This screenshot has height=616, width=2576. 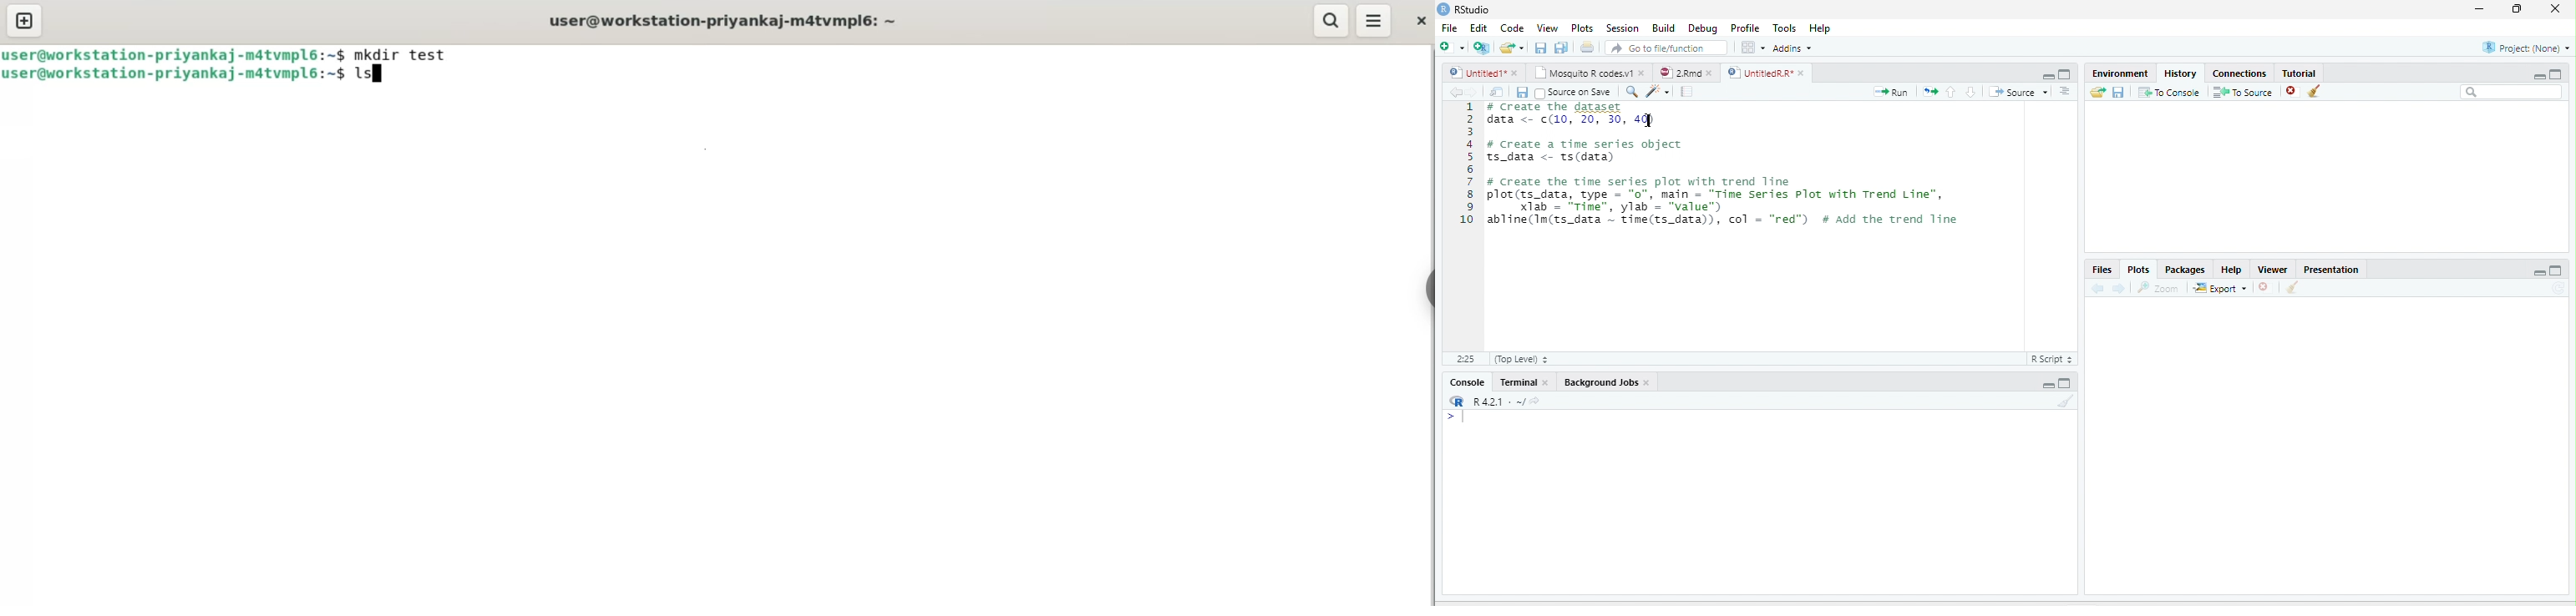 What do you see at coordinates (1710, 73) in the screenshot?
I see `close` at bounding box center [1710, 73].